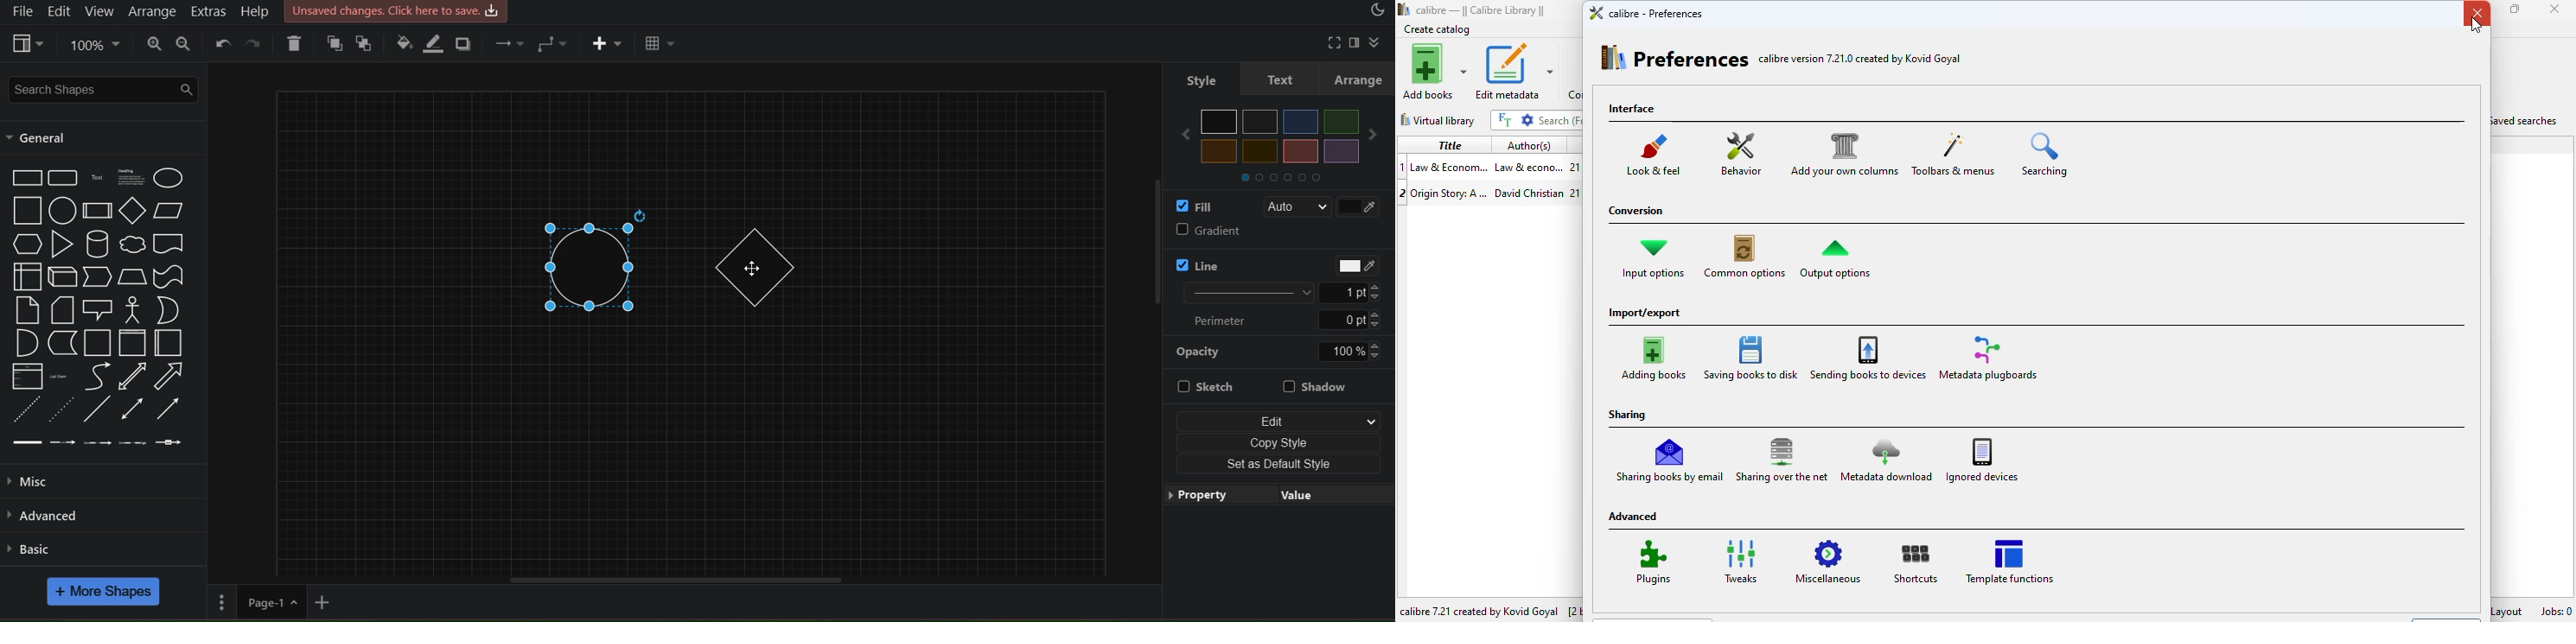 The height and width of the screenshot is (644, 2576). Describe the element at coordinates (28, 443) in the screenshot. I see `Link` at that location.